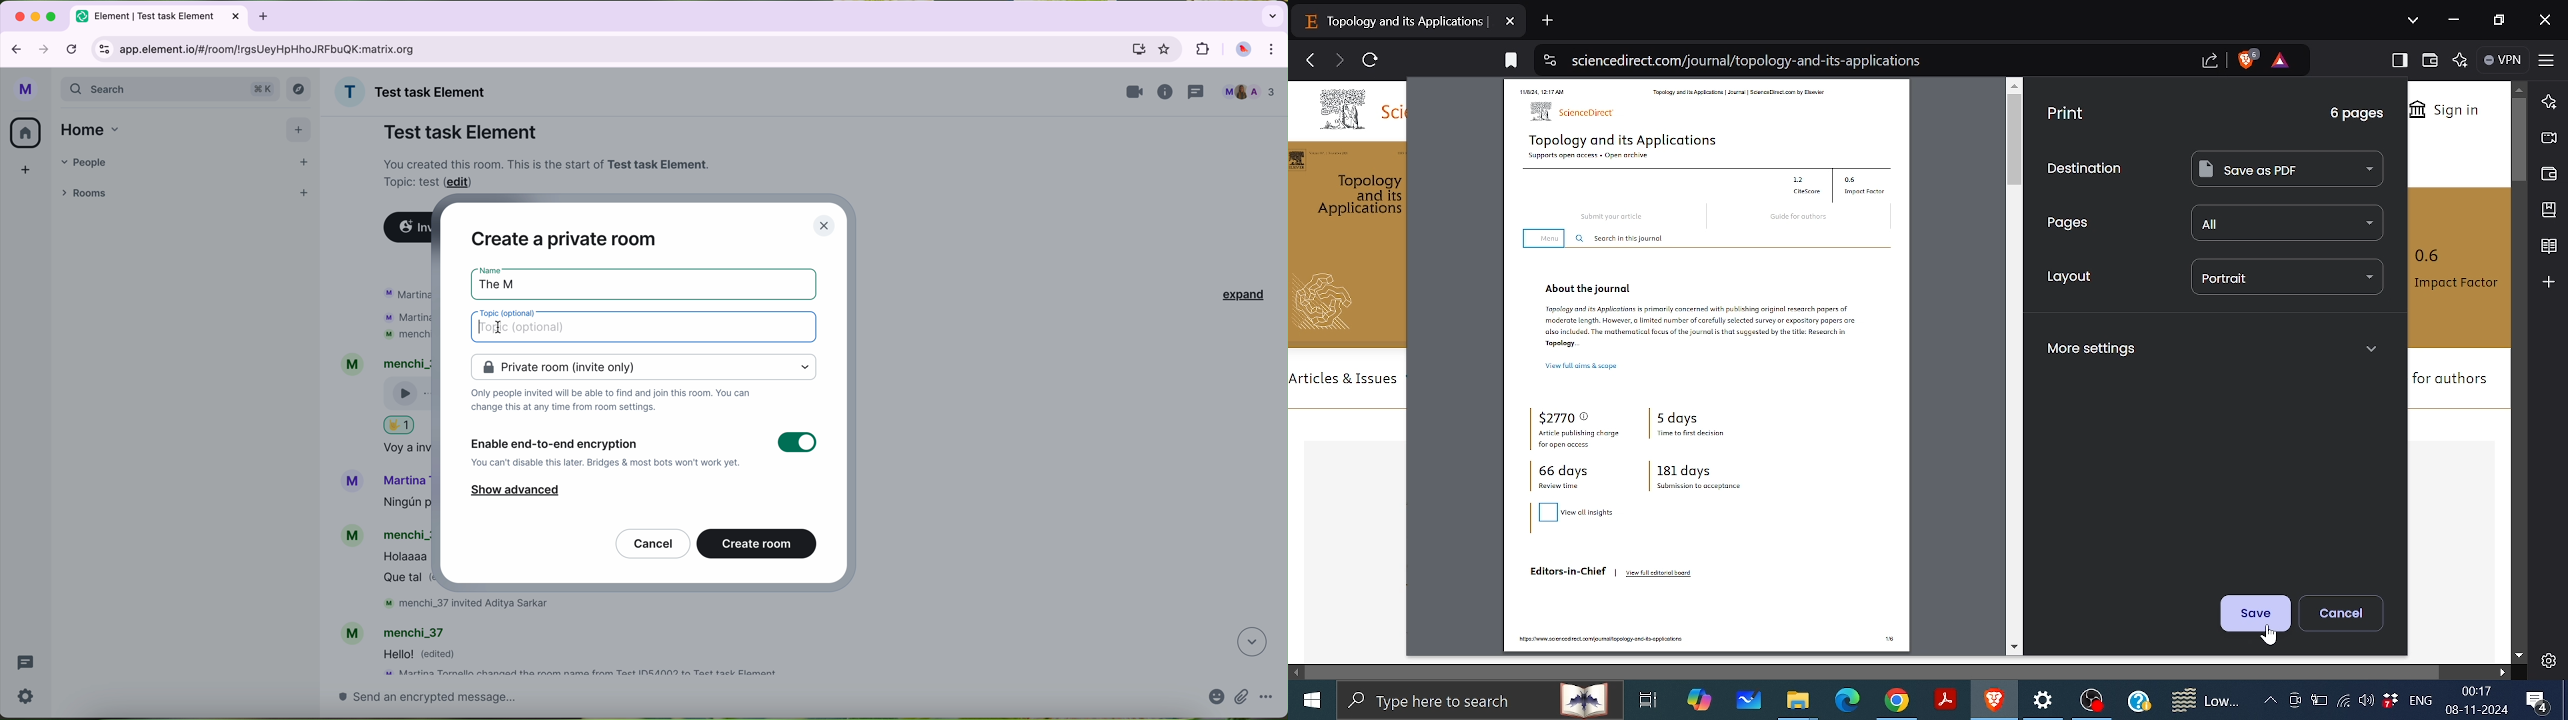  Describe the element at coordinates (2285, 276) in the screenshot. I see `portrait` at that location.